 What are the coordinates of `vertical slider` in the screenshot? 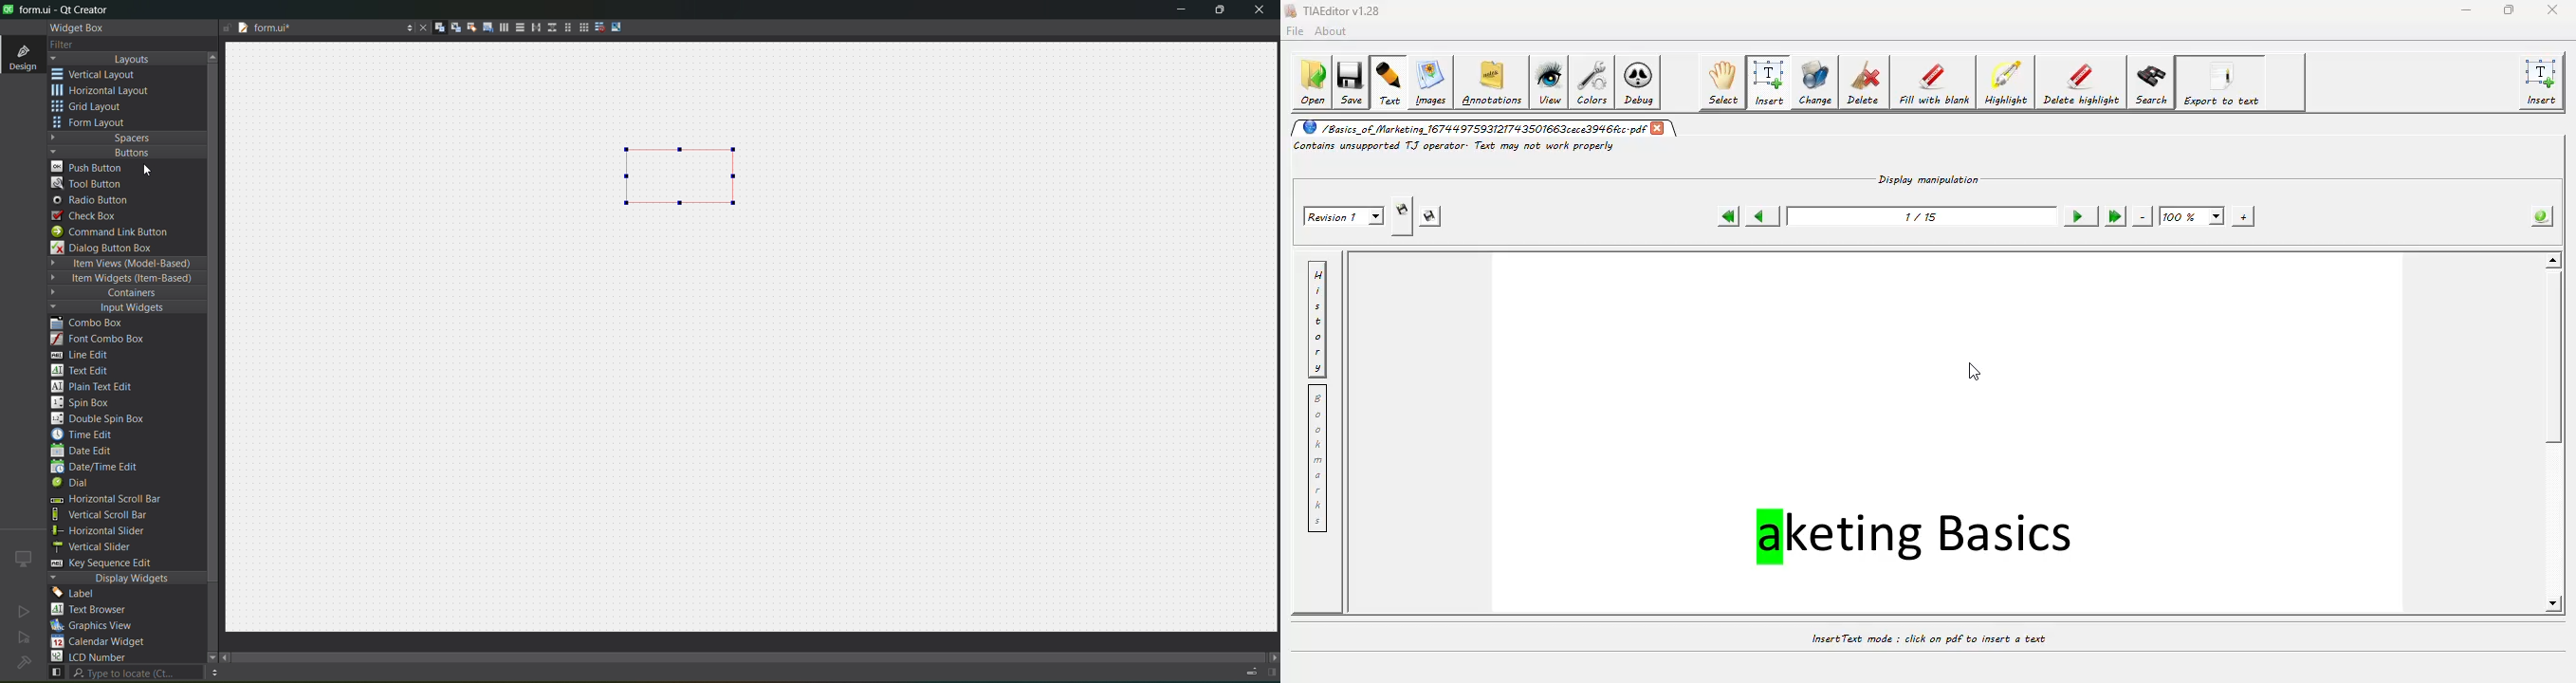 It's located at (105, 546).